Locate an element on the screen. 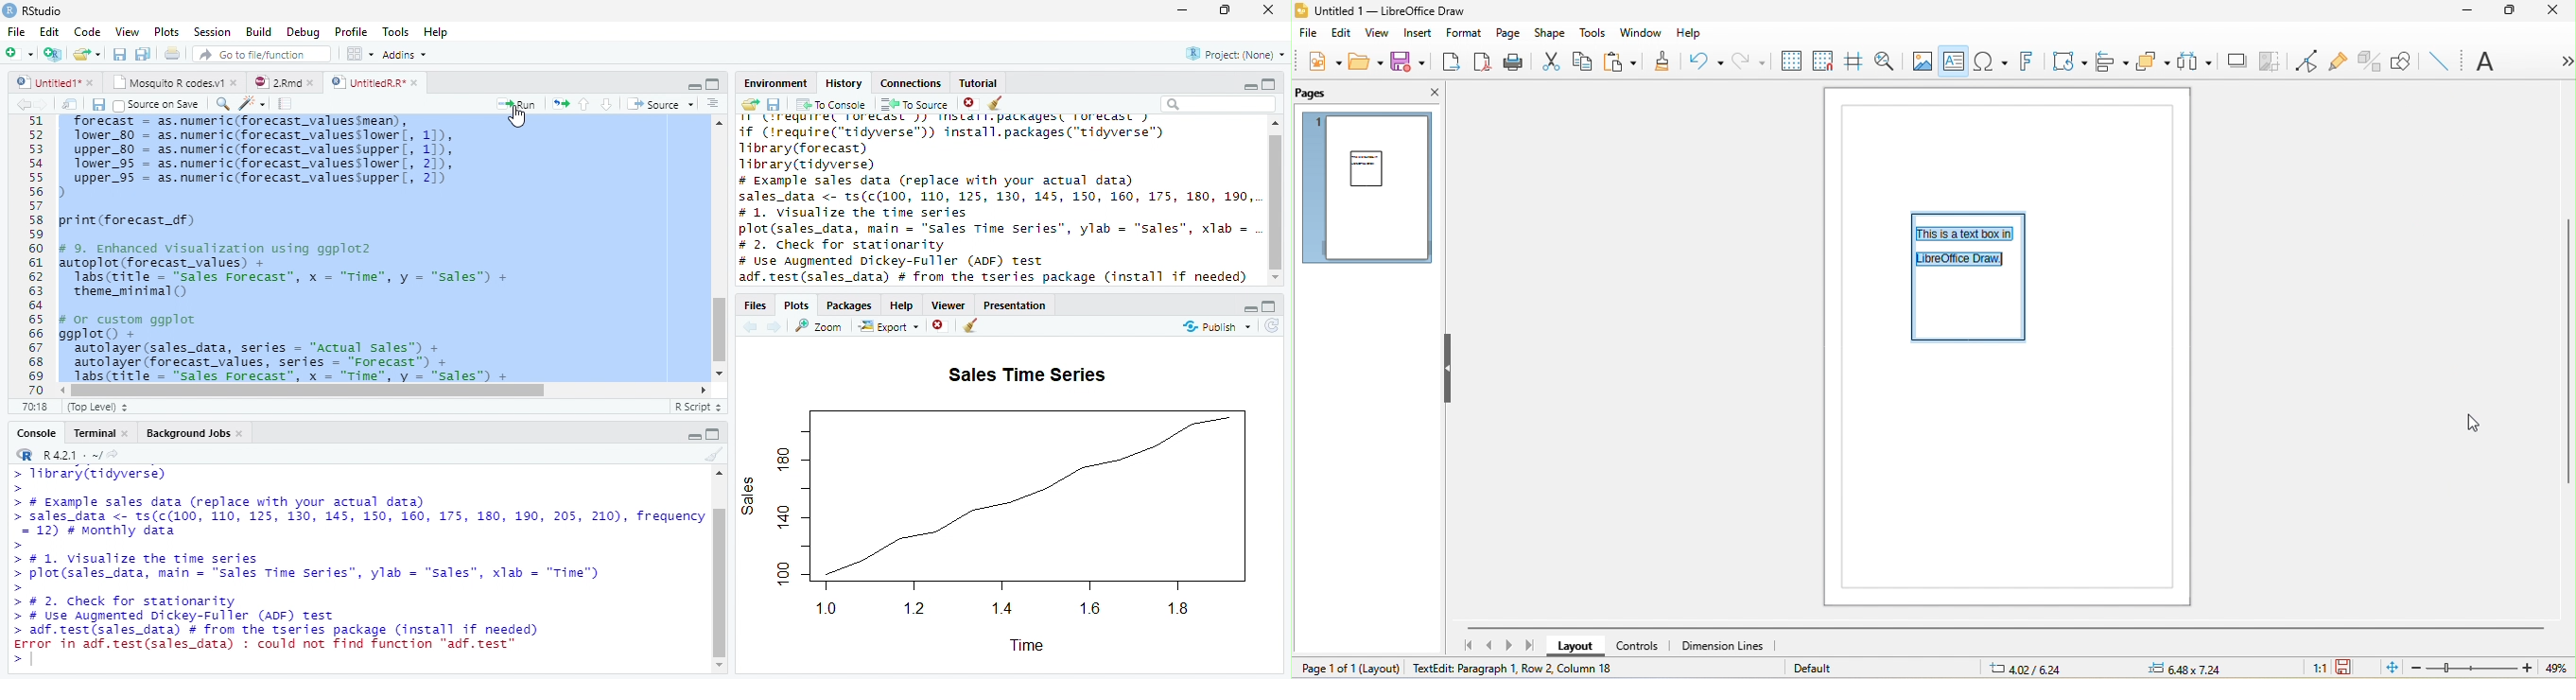  Restore Down is located at coordinates (1226, 11).